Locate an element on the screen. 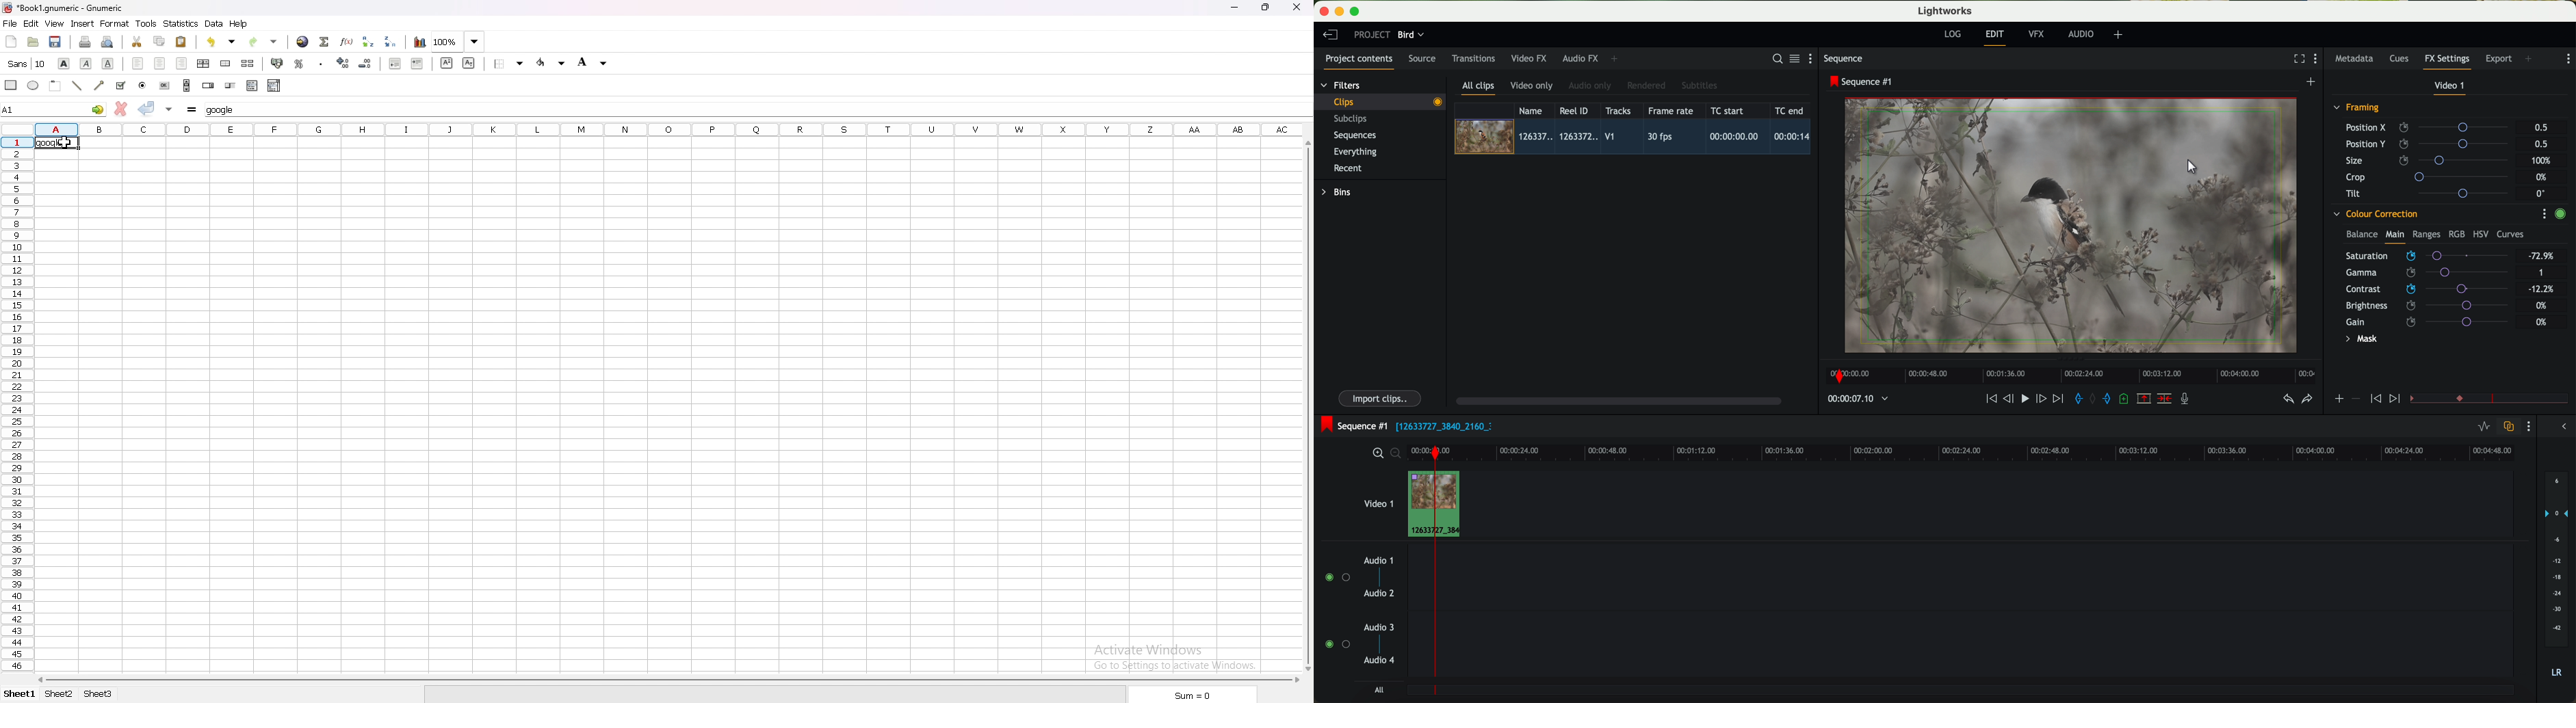 Image resolution: width=2576 pixels, height=728 pixels. show settings menu is located at coordinates (2567, 59).